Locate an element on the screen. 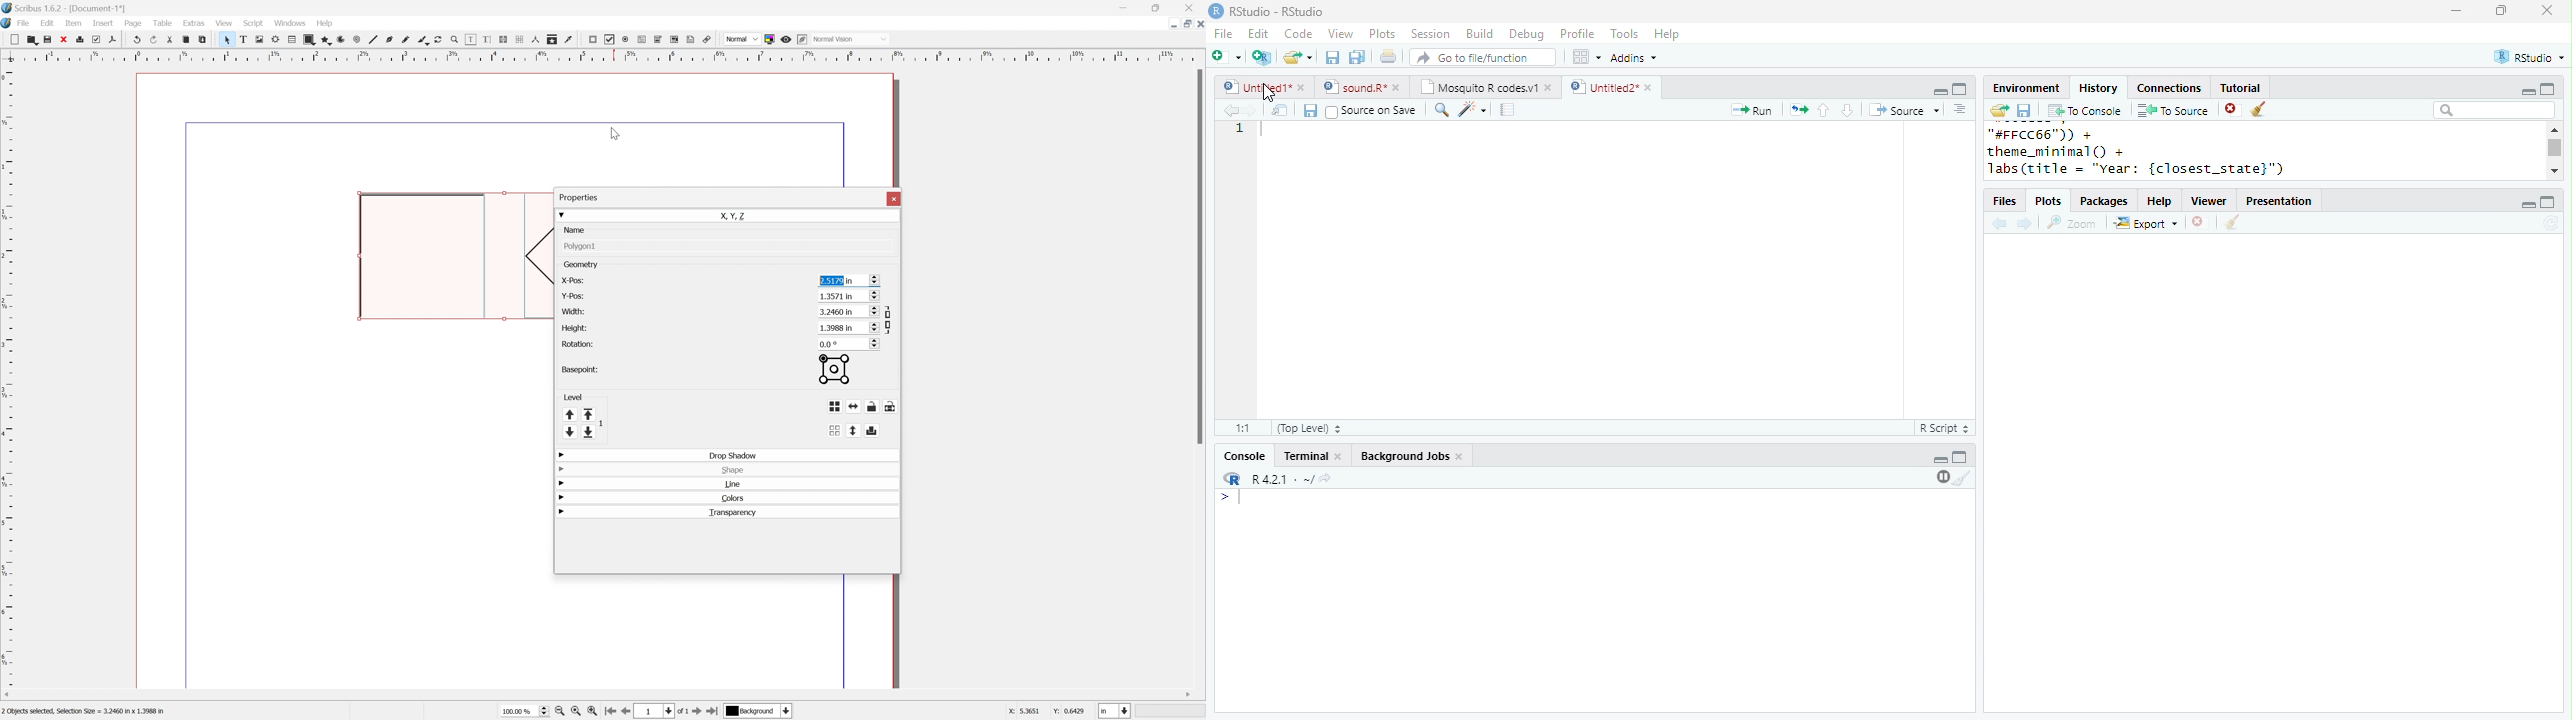  Profile is located at coordinates (1578, 34).